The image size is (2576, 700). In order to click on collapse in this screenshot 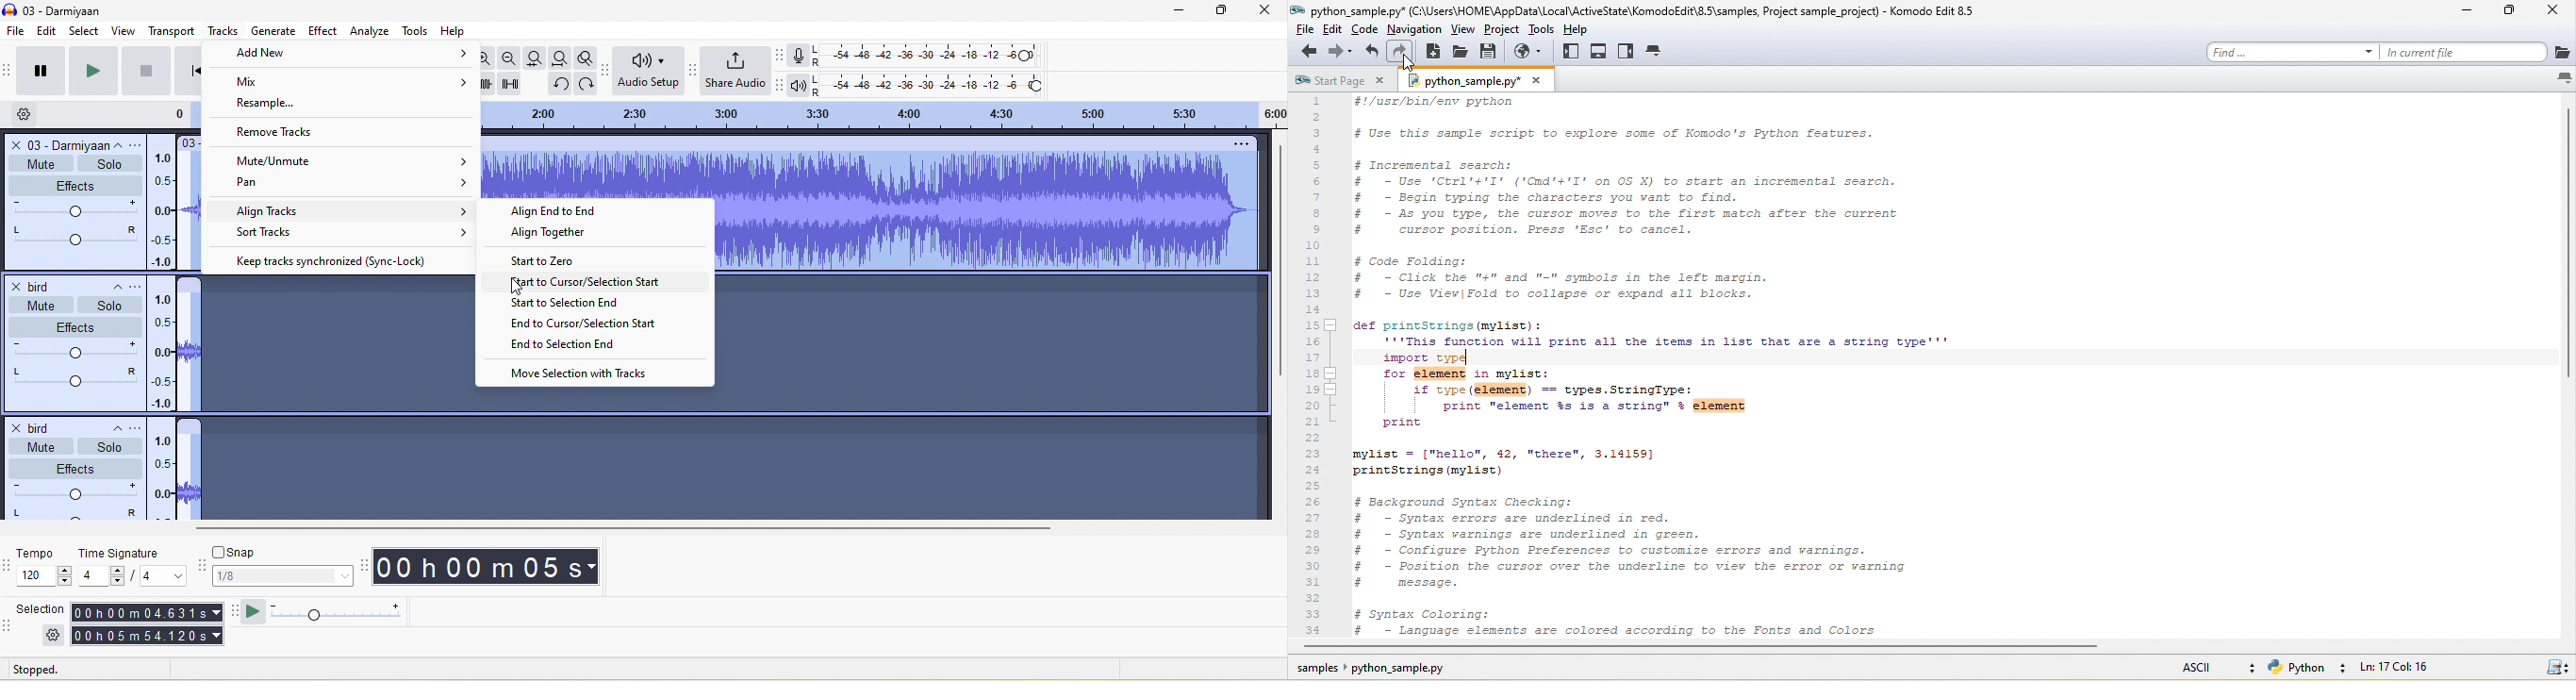, I will do `click(112, 431)`.